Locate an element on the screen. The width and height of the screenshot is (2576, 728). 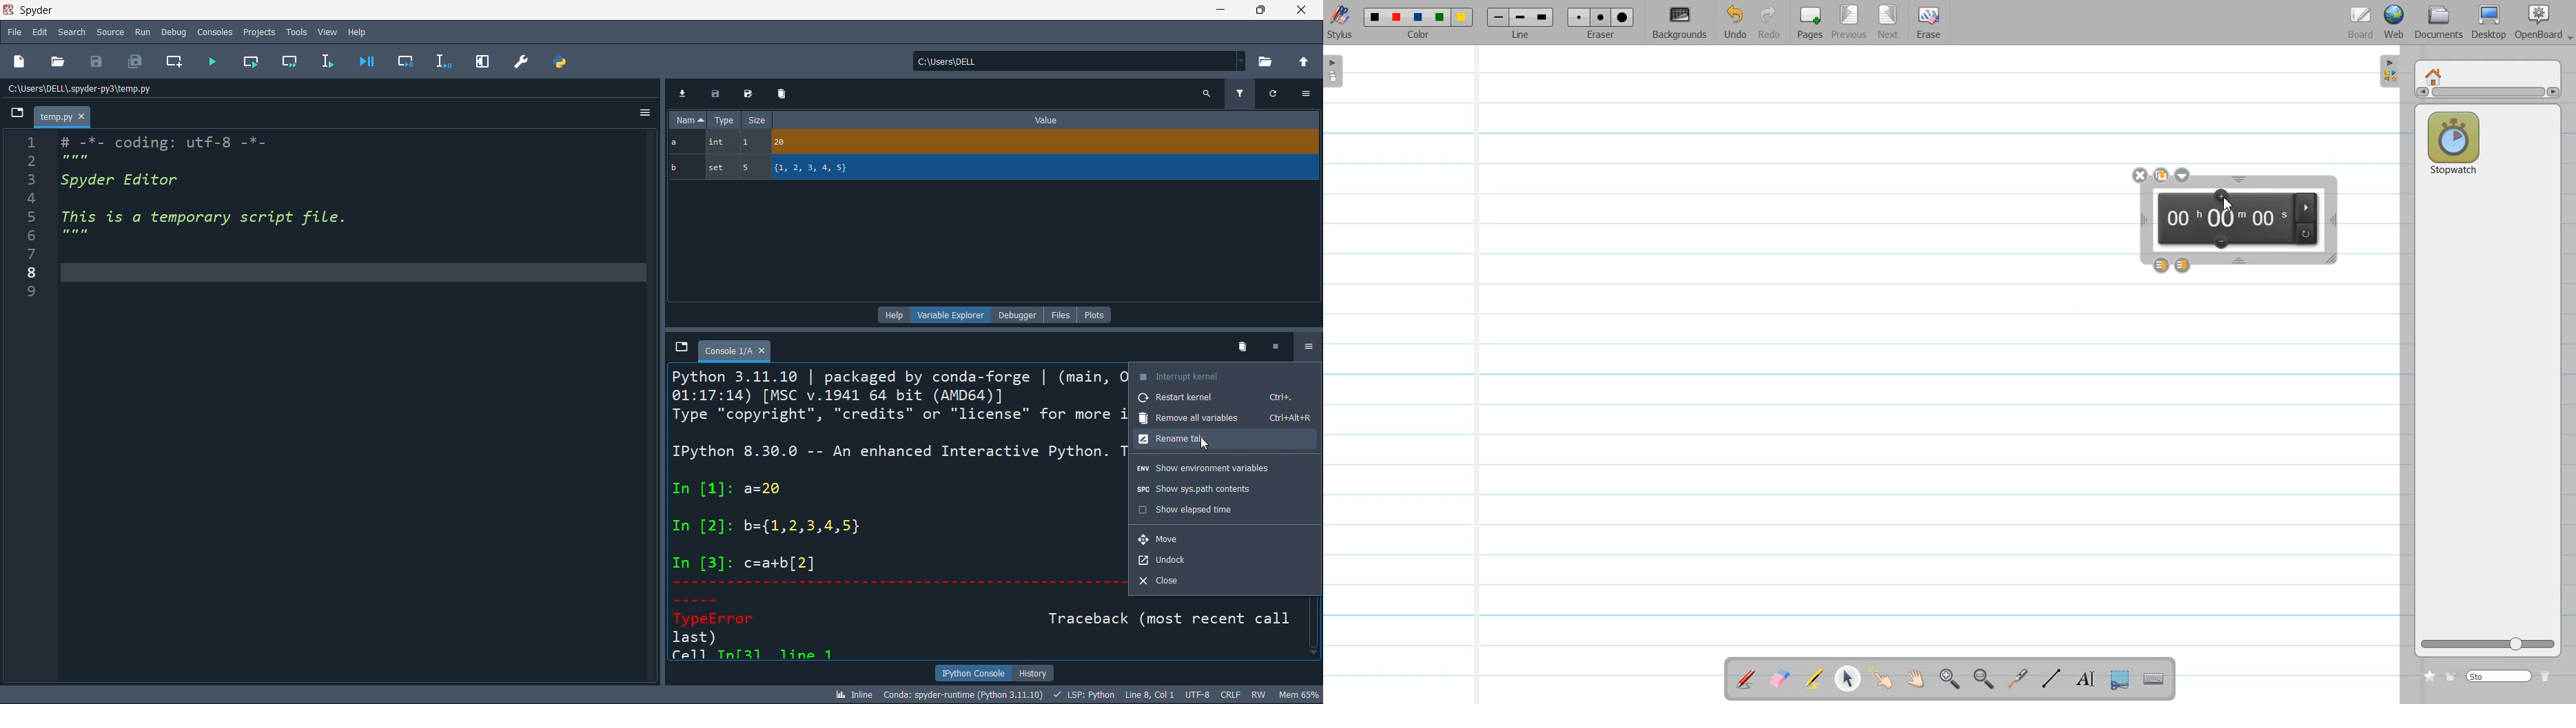
Select and modify object is located at coordinates (1847, 679).